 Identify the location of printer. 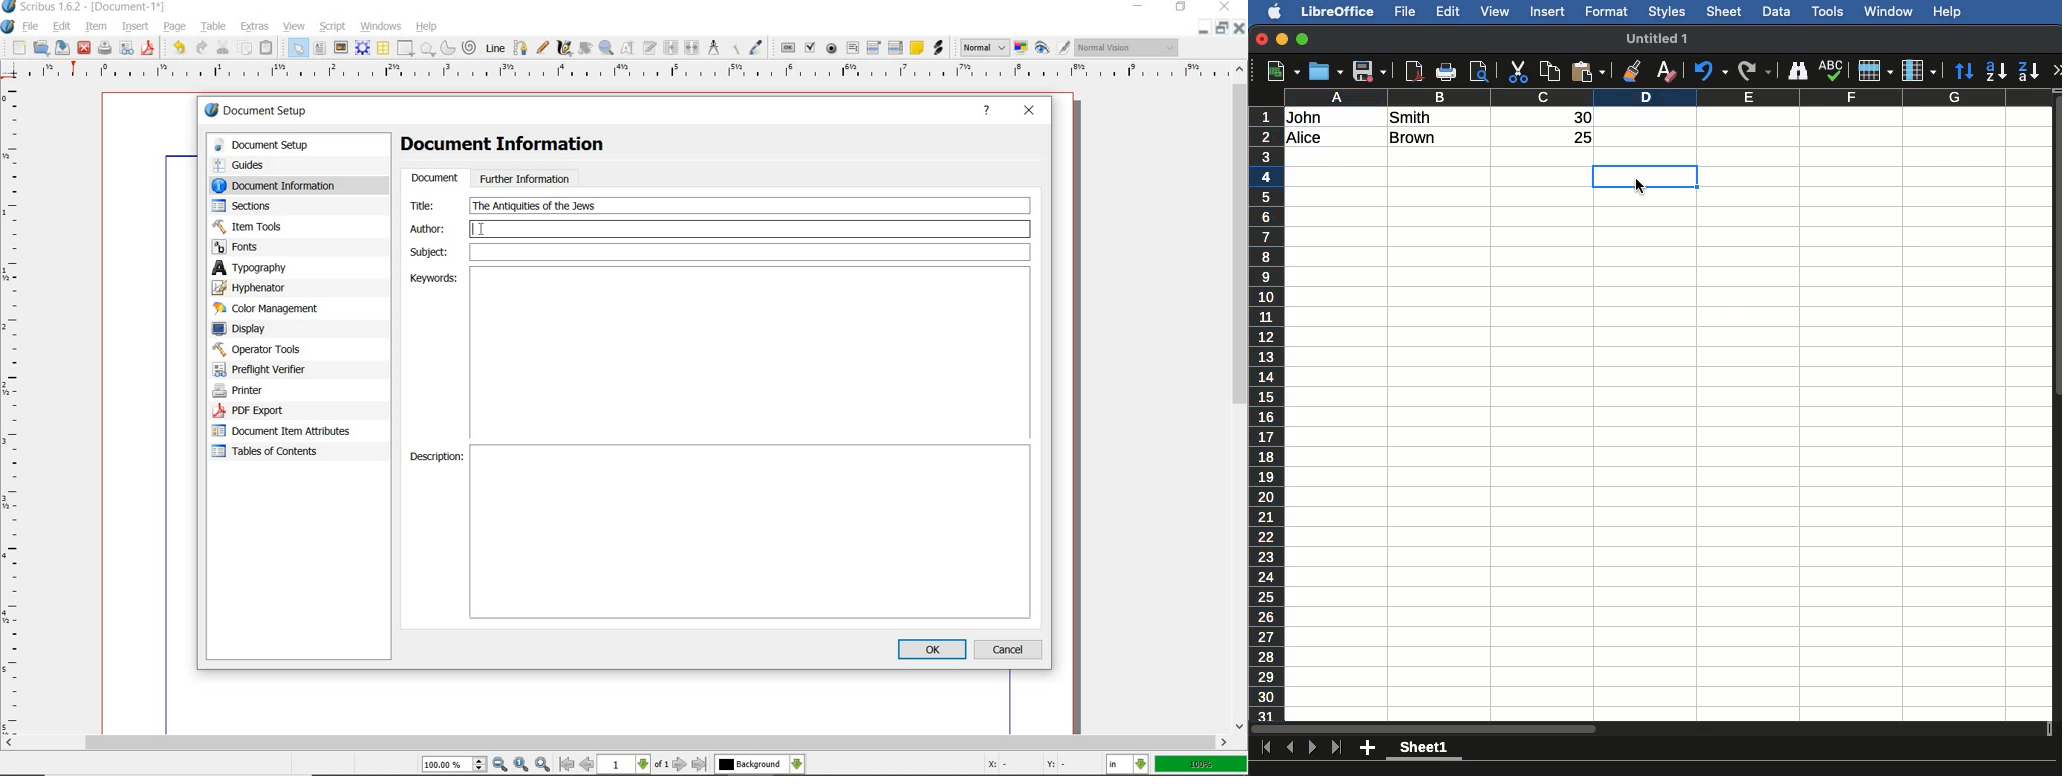
(274, 391).